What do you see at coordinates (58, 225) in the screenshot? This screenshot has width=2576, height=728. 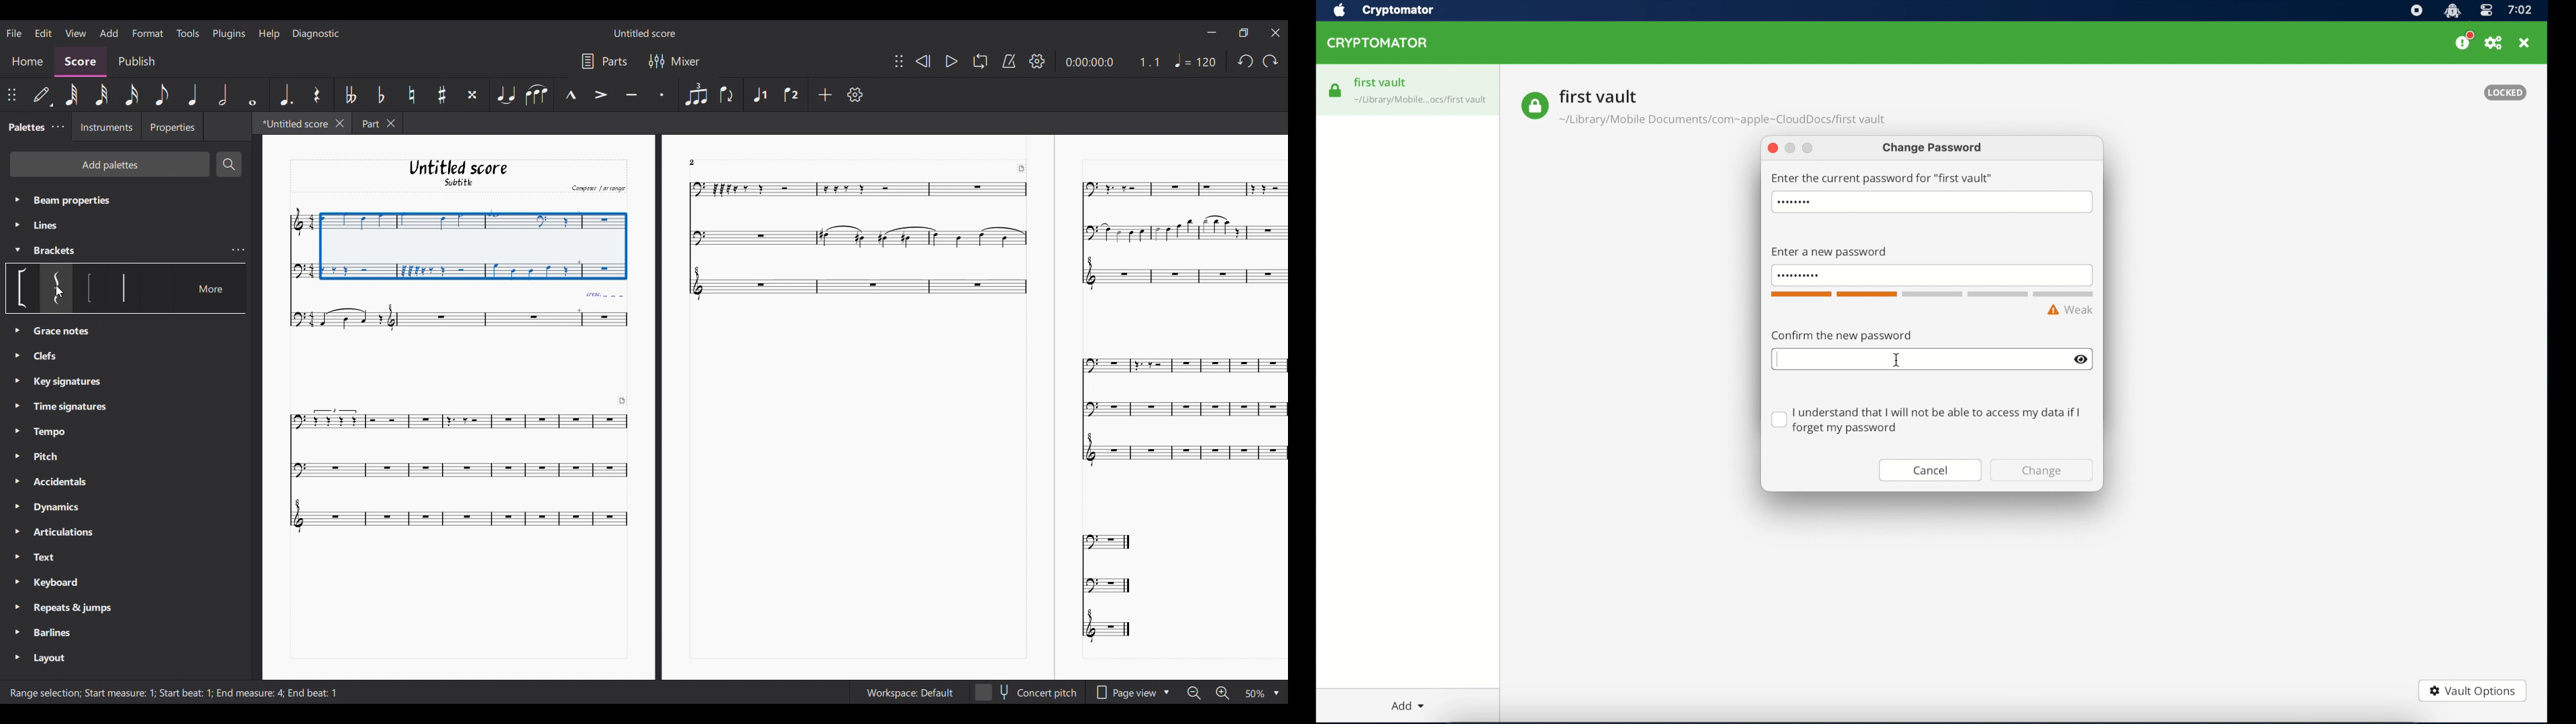 I see `Line` at bounding box center [58, 225].